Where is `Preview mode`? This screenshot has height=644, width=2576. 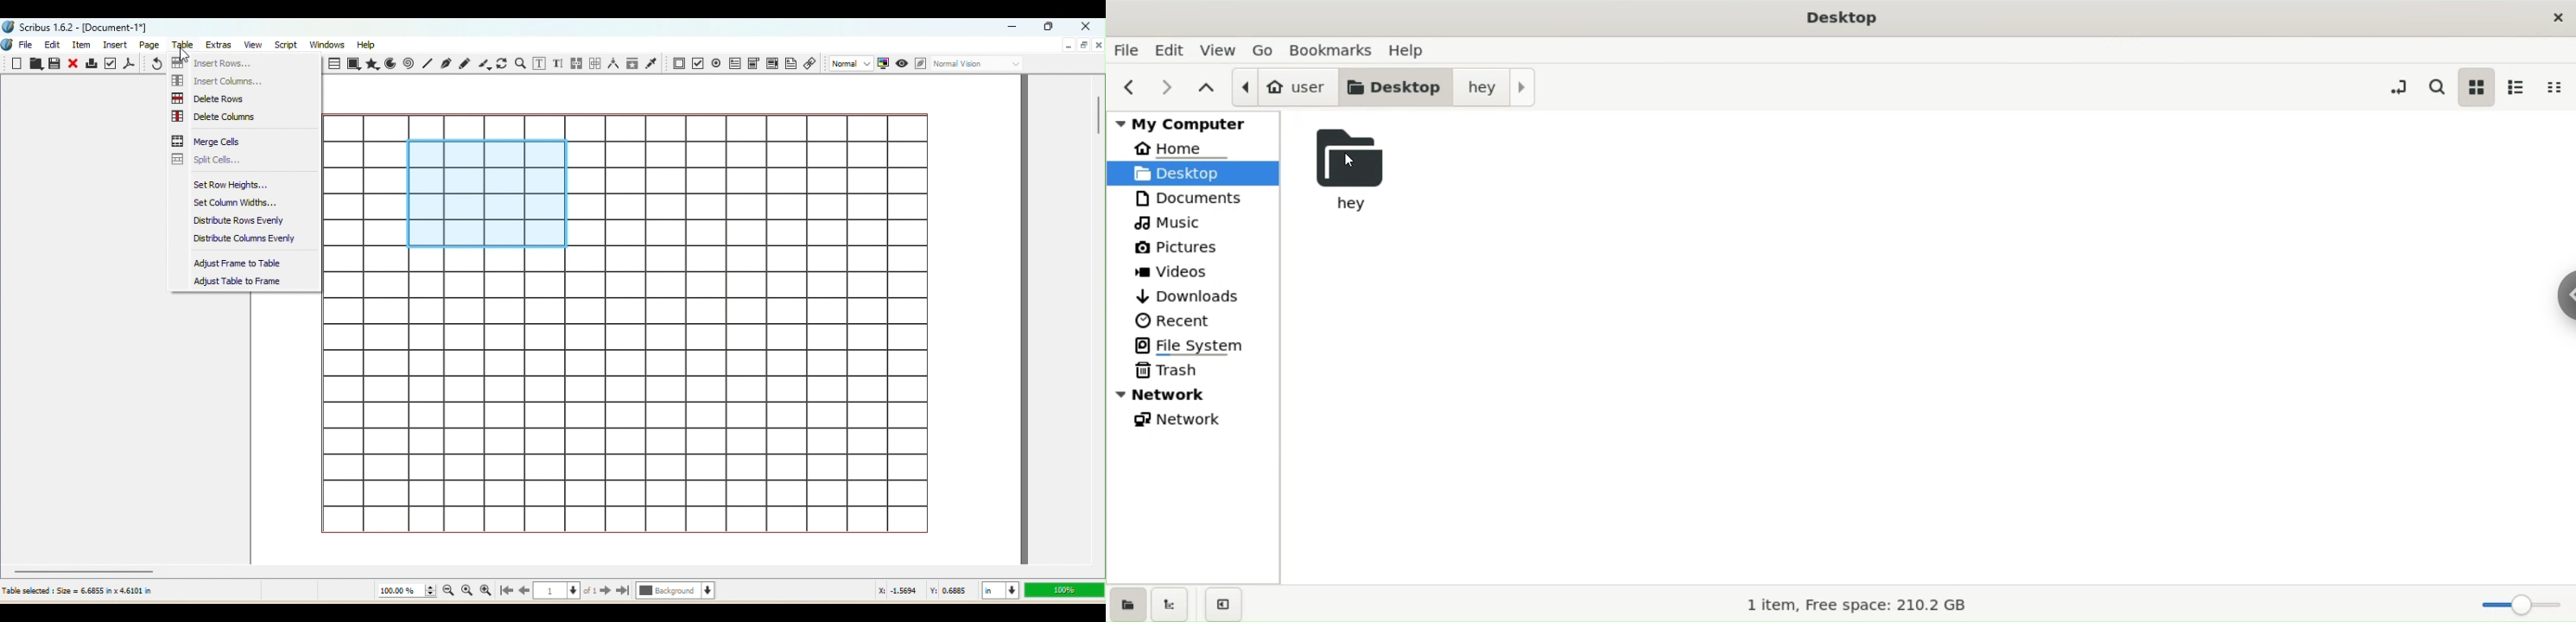 Preview mode is located at coordinates (901, 62).